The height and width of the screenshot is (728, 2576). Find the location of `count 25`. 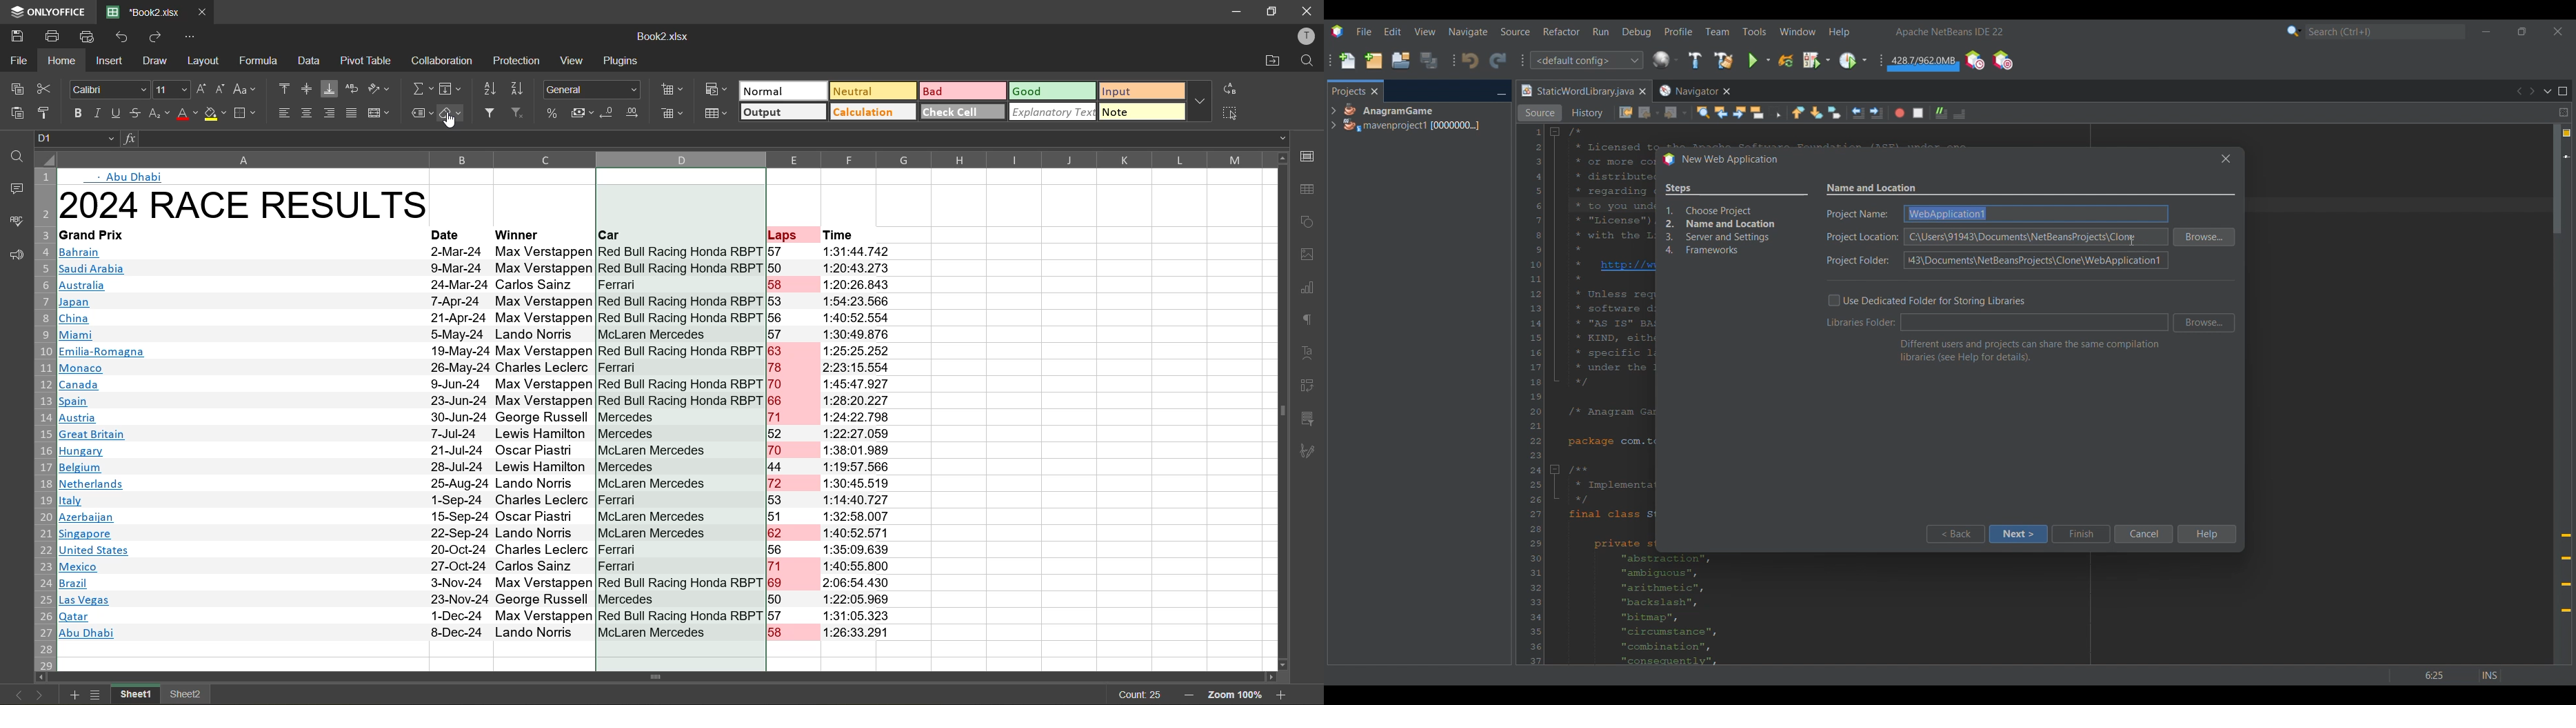

count 25 is located at coordinates (1137, 695).